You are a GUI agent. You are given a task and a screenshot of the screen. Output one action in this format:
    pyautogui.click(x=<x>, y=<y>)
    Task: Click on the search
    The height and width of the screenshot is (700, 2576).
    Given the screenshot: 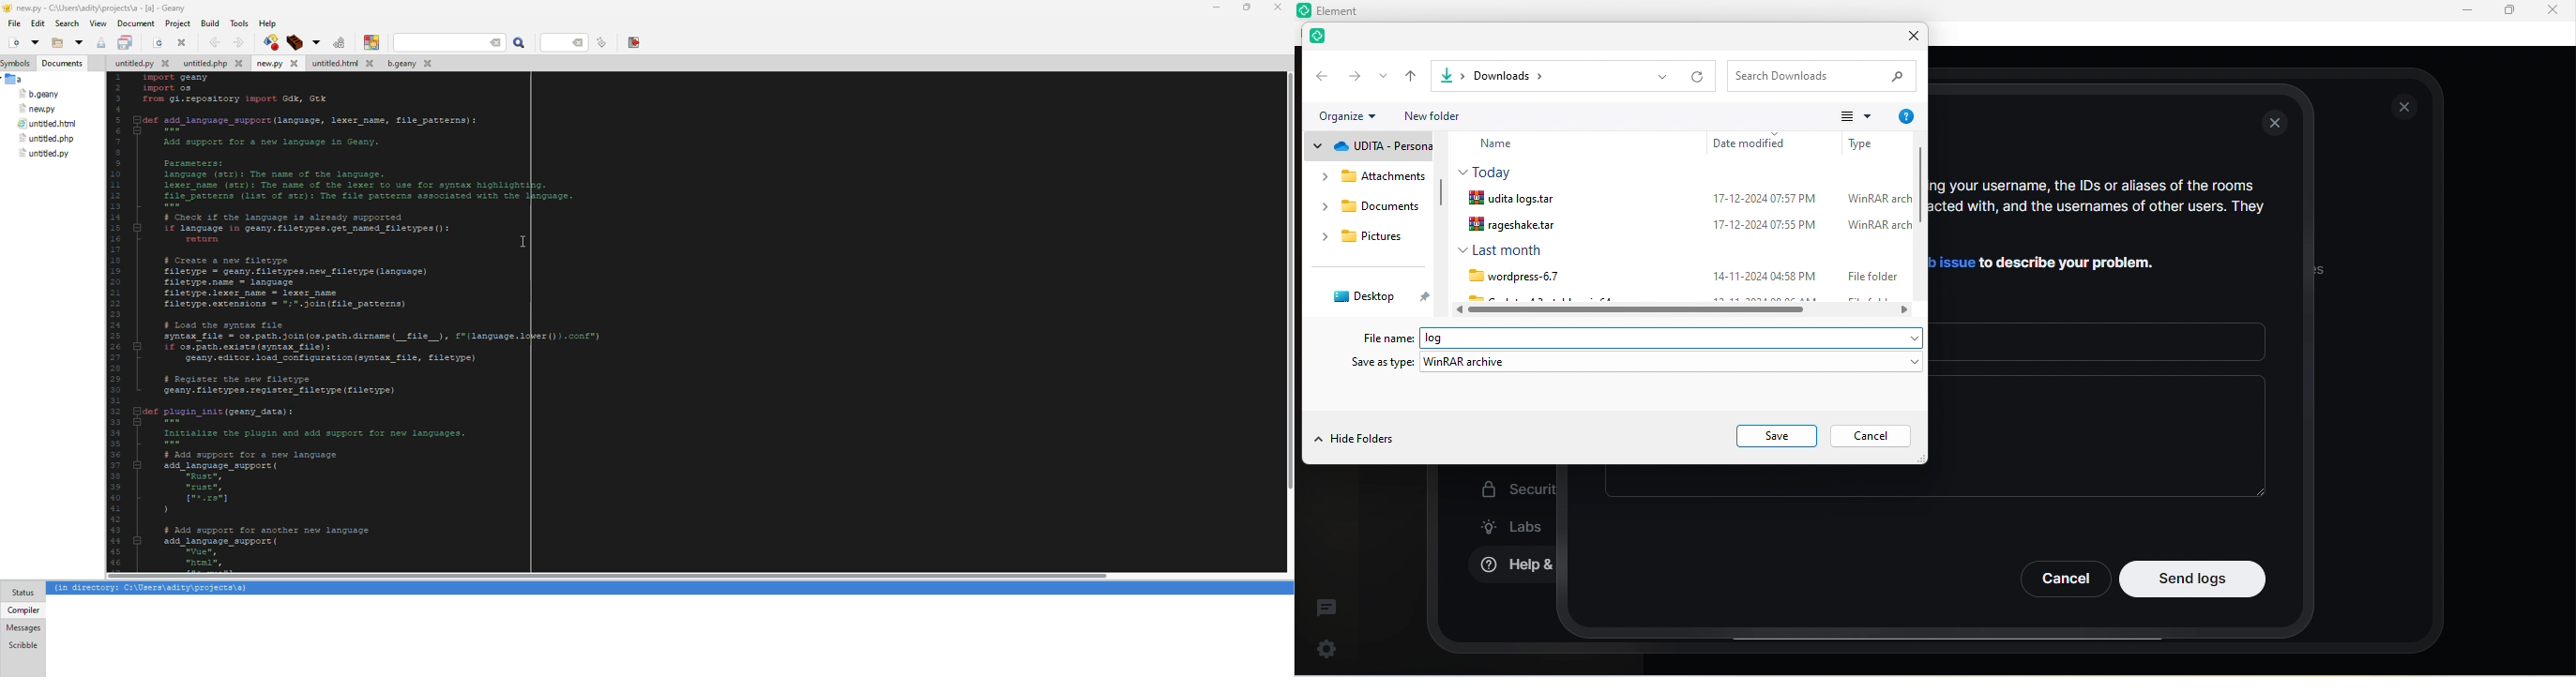 What is the action you would take?
    pyautogui.click(x=450, y=43)
    